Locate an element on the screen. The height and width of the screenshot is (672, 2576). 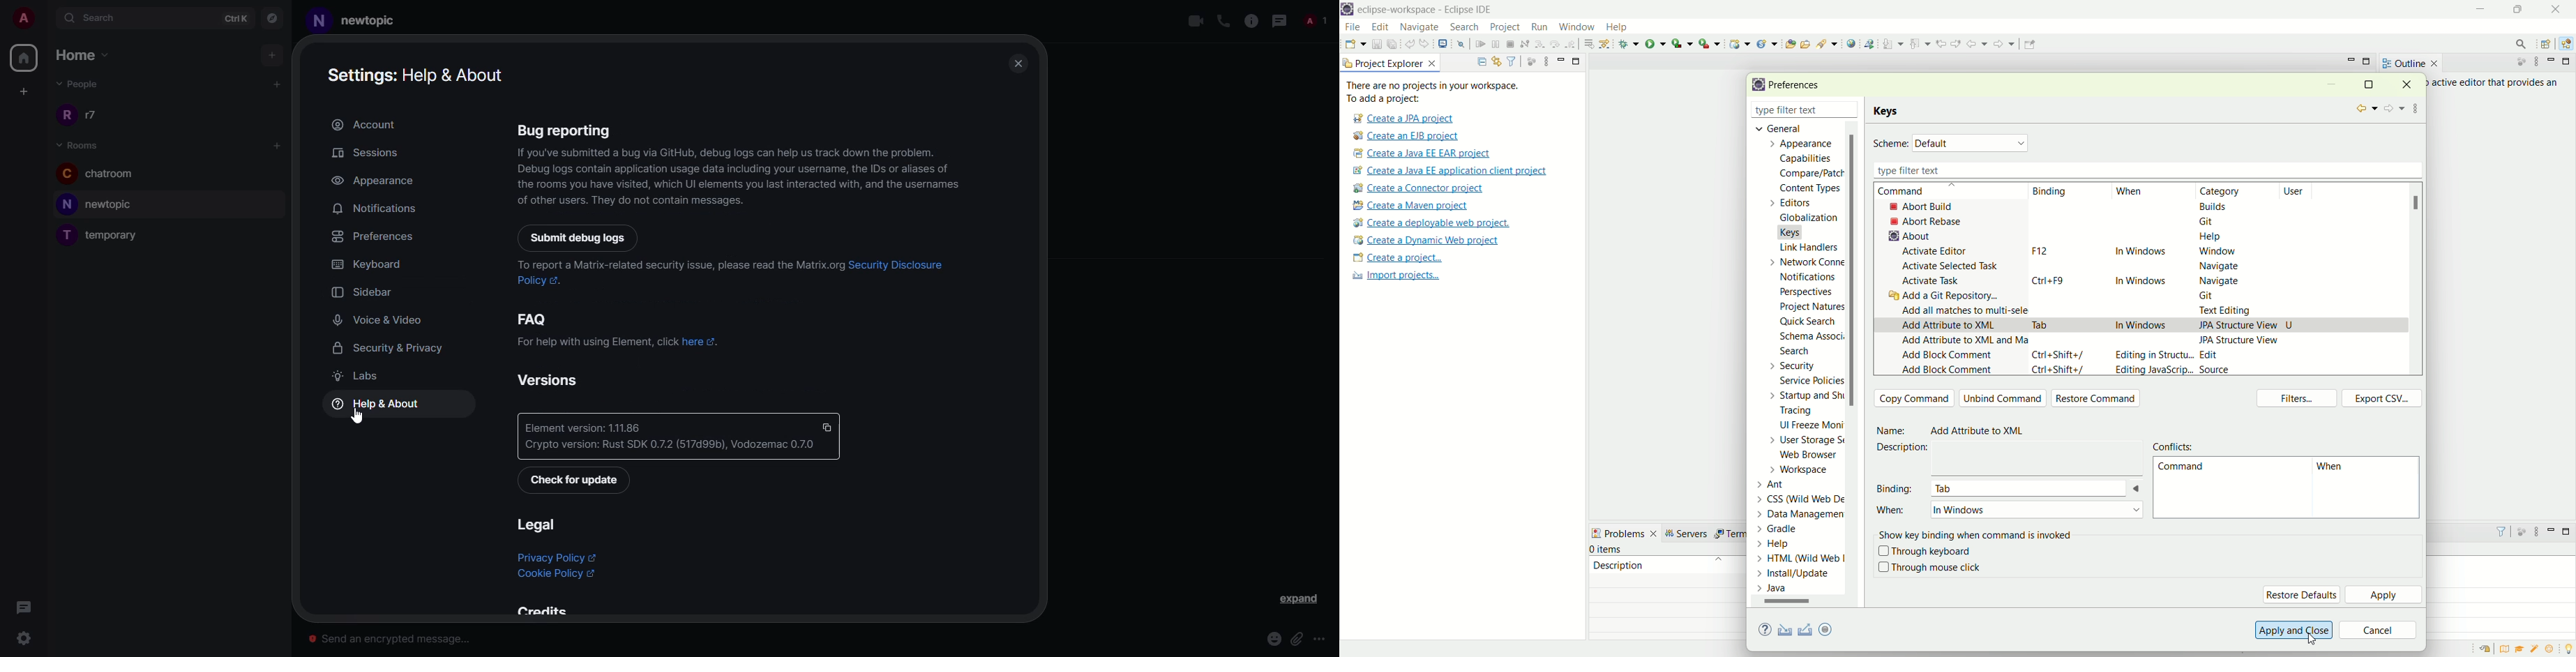
view menu is located at coordinates (2417, 106).